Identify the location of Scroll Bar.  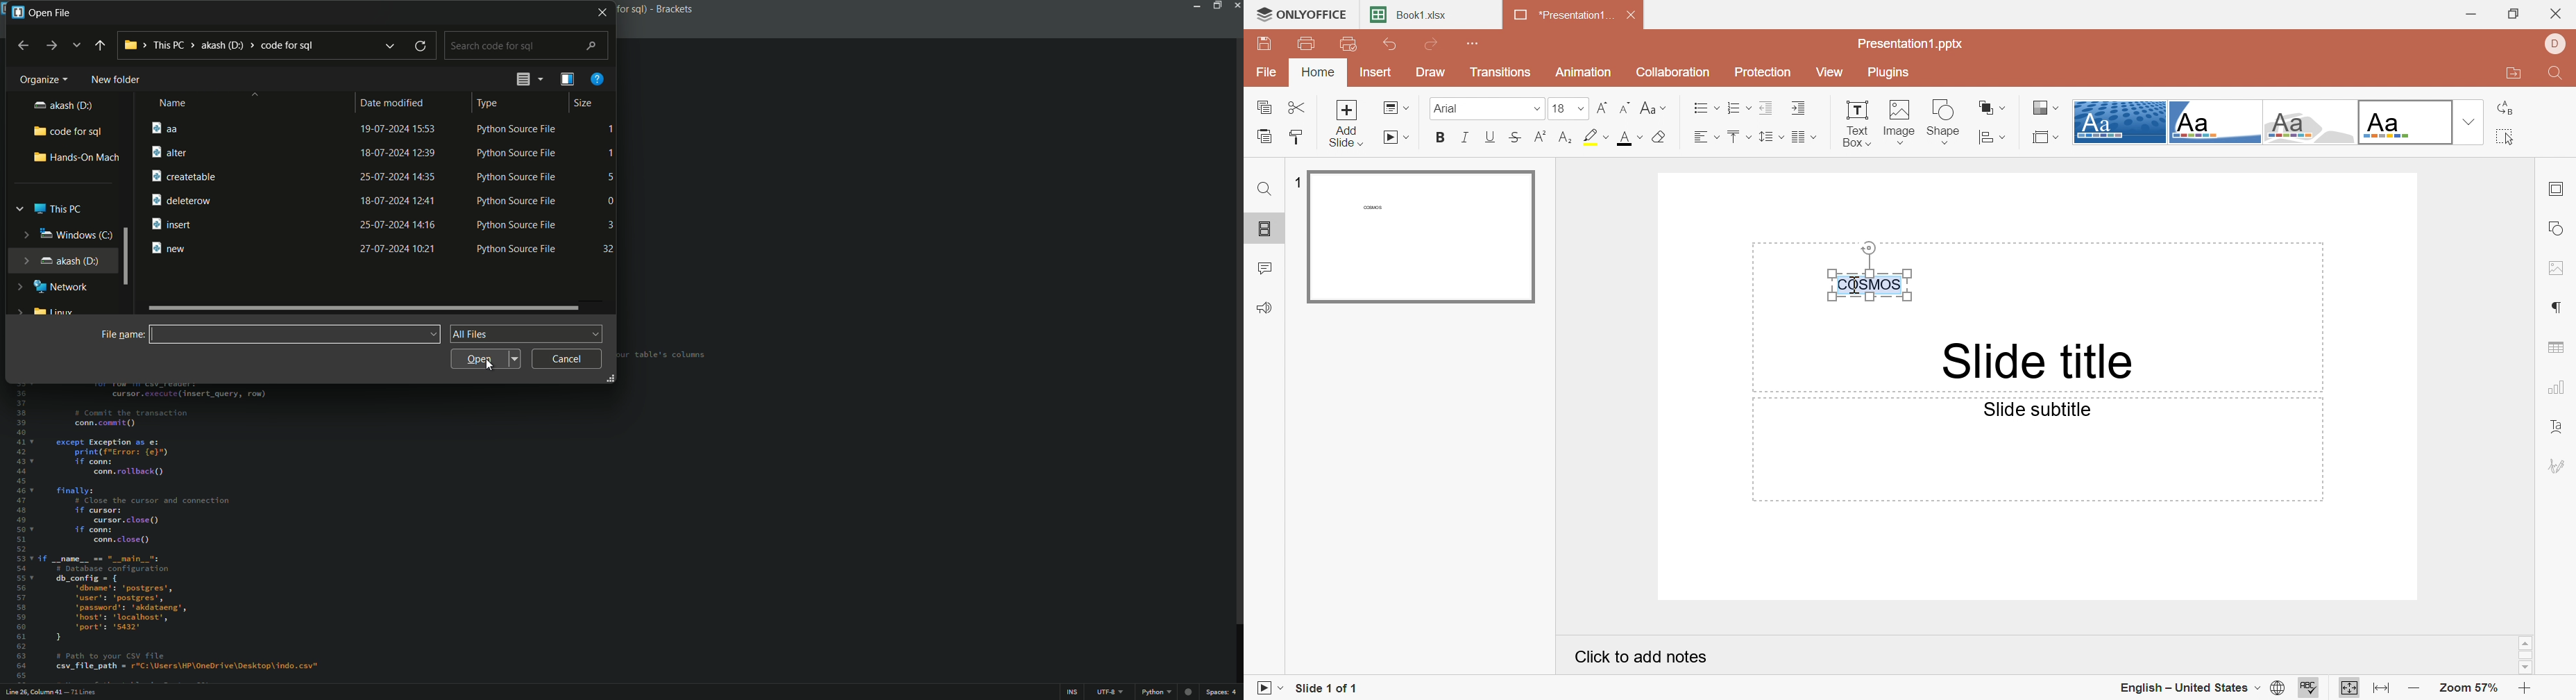
(2525, 654).